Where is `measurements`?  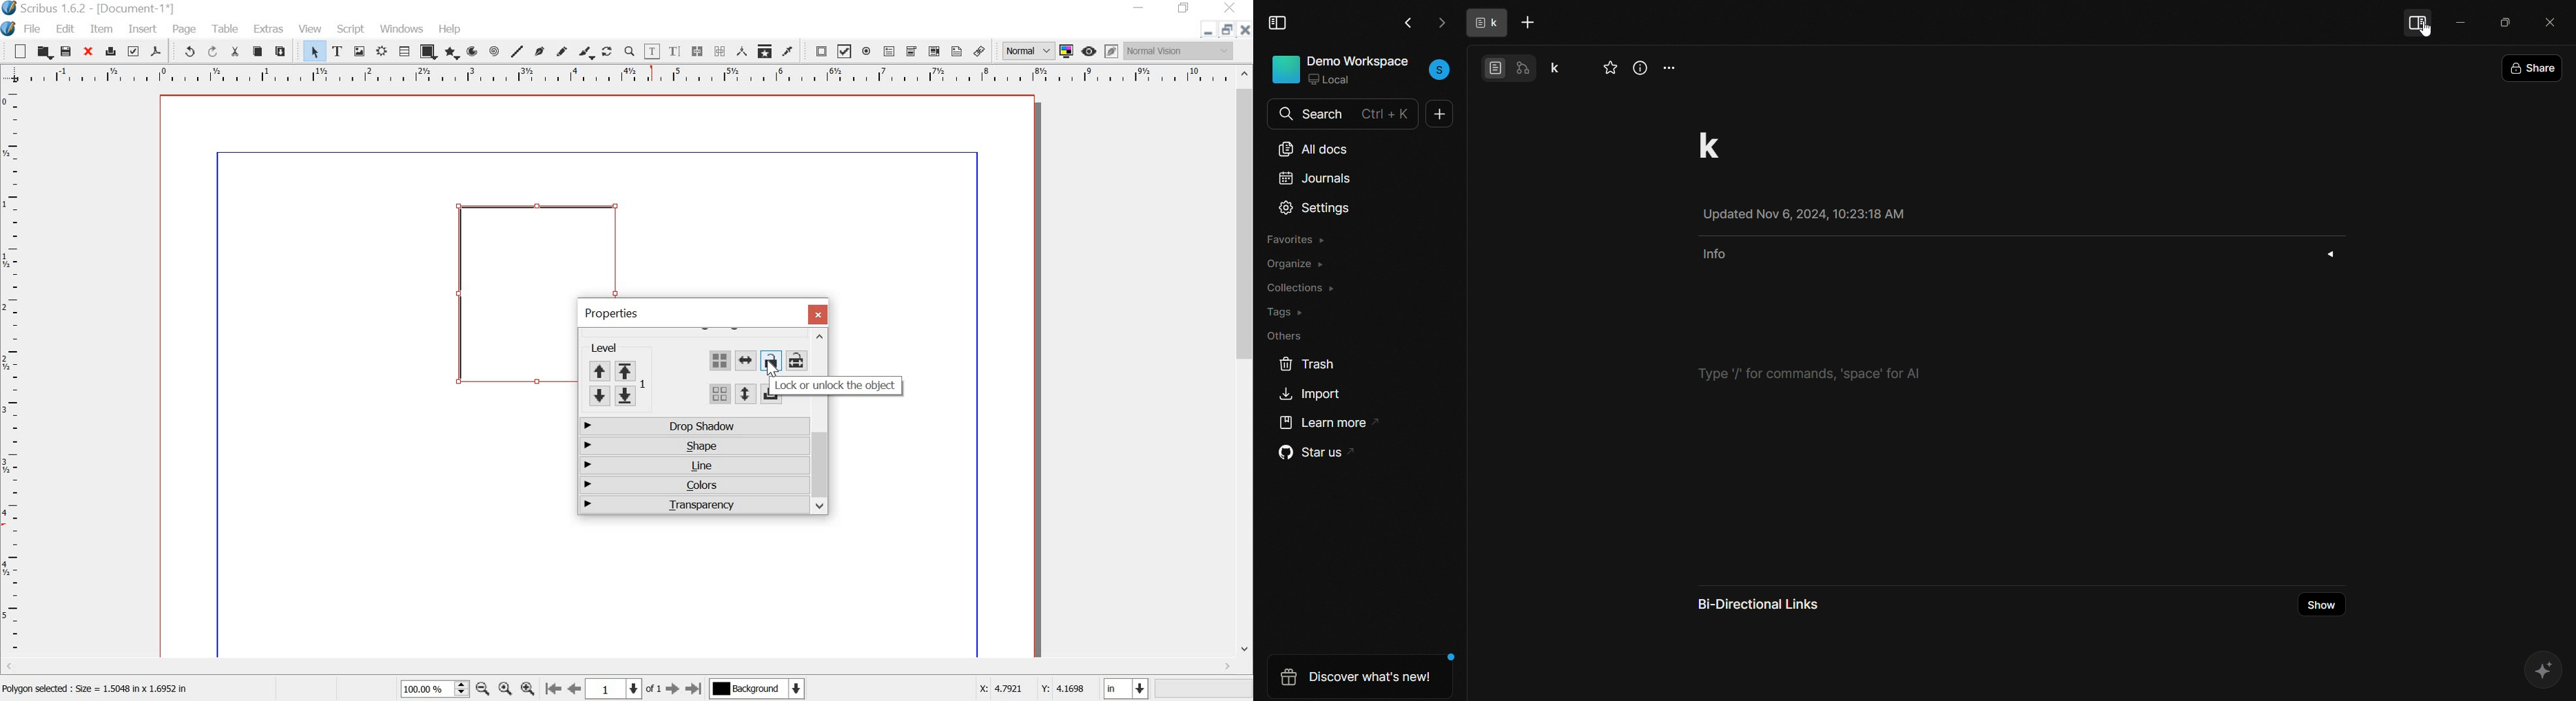
measurements is located at coordinates (743, 52).